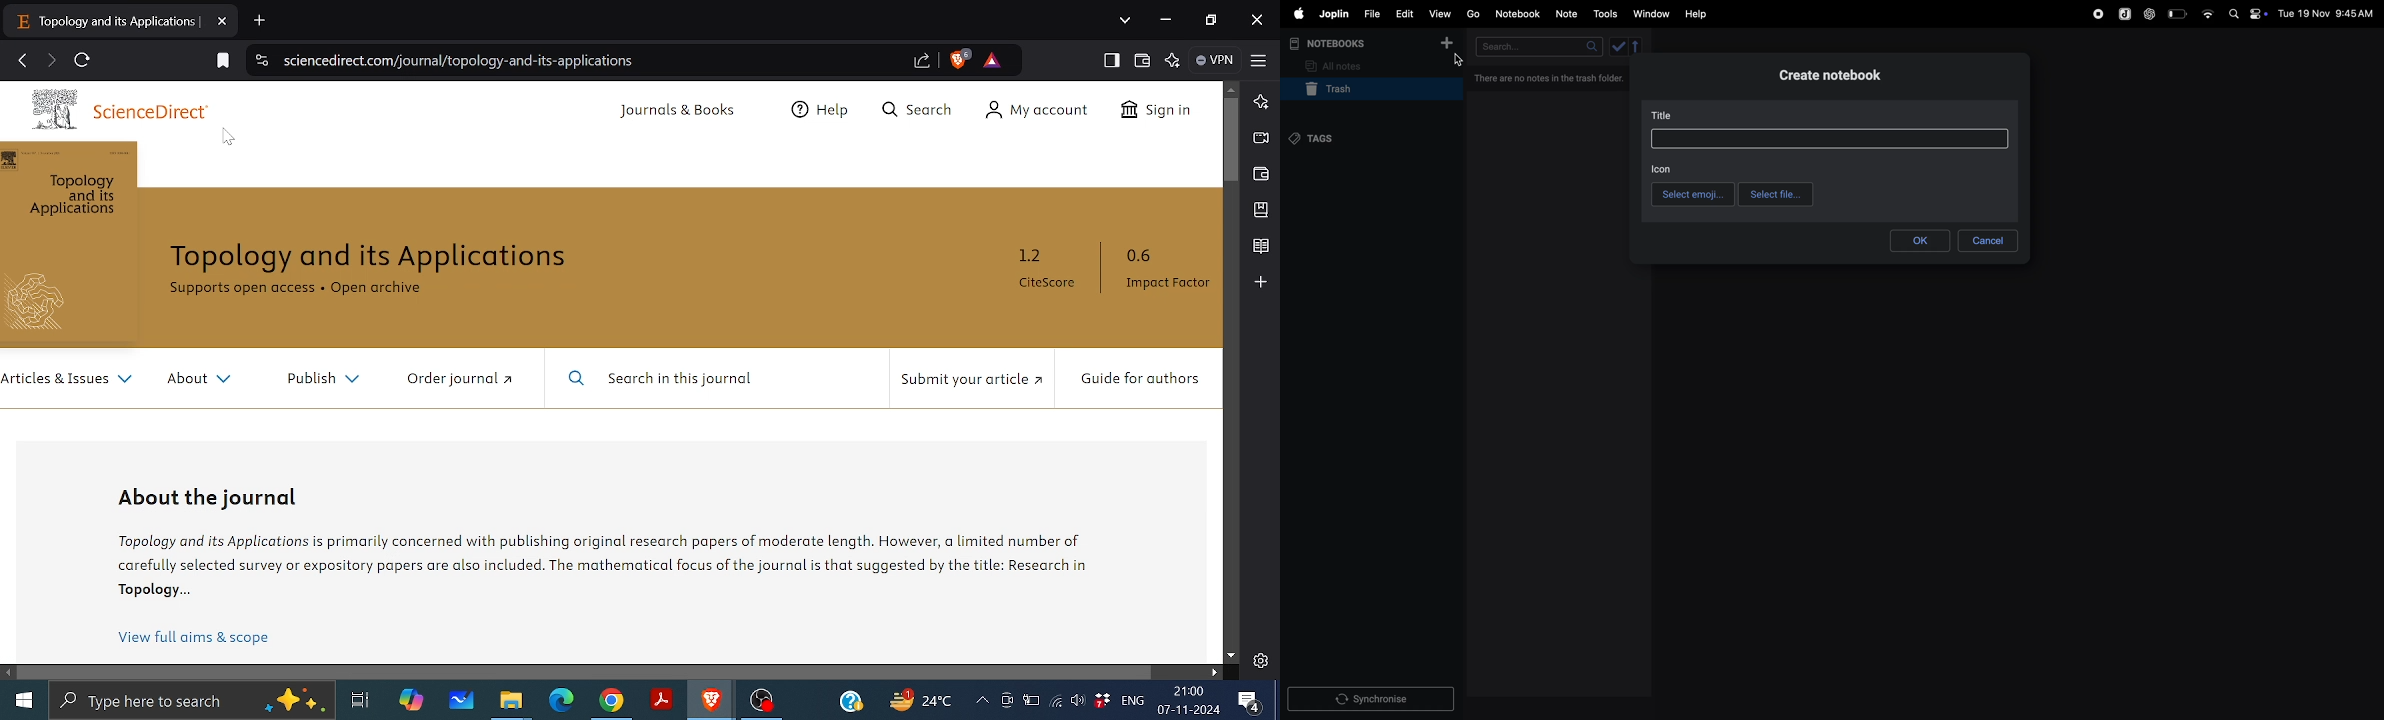 The height and width of the screenshot is (728, 2408). Describe the element at coordinates (1112, 60) in the screenshot. I see `Show sidebar` at that location.